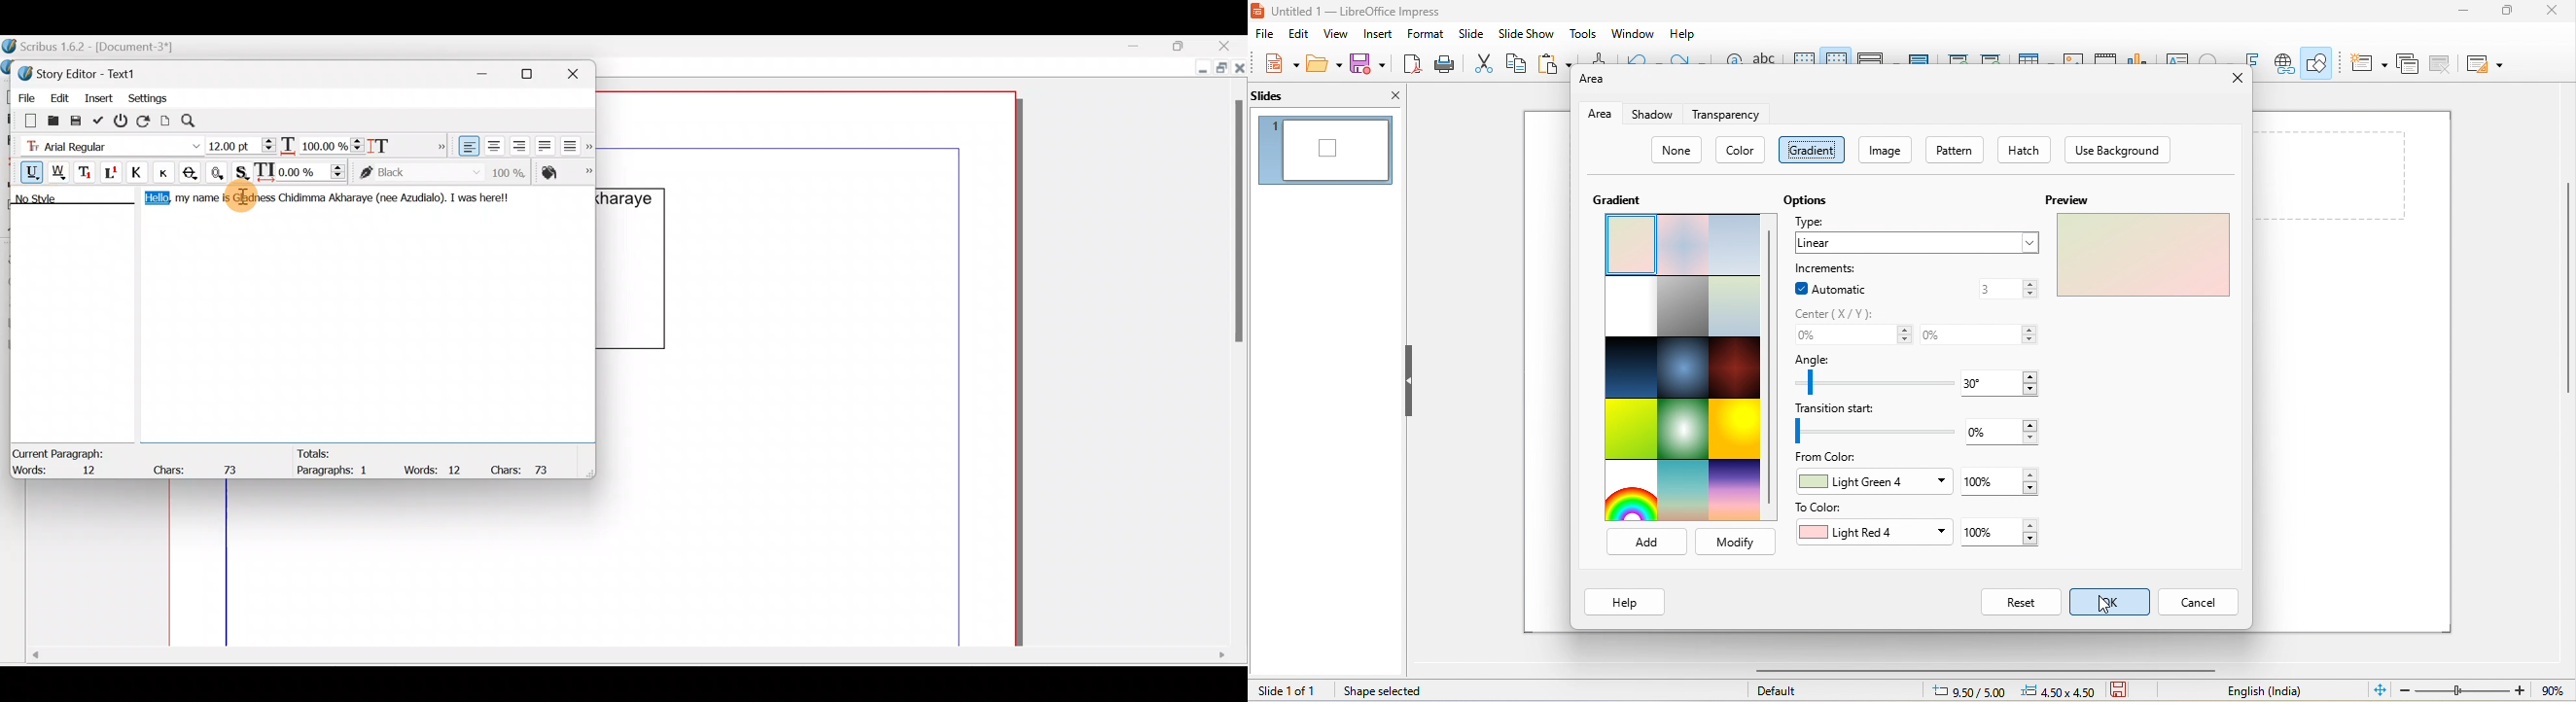 Image resolution: width=2576 pixels, height=728 pixels. I want to click on slideshow, so click(1527, 33).